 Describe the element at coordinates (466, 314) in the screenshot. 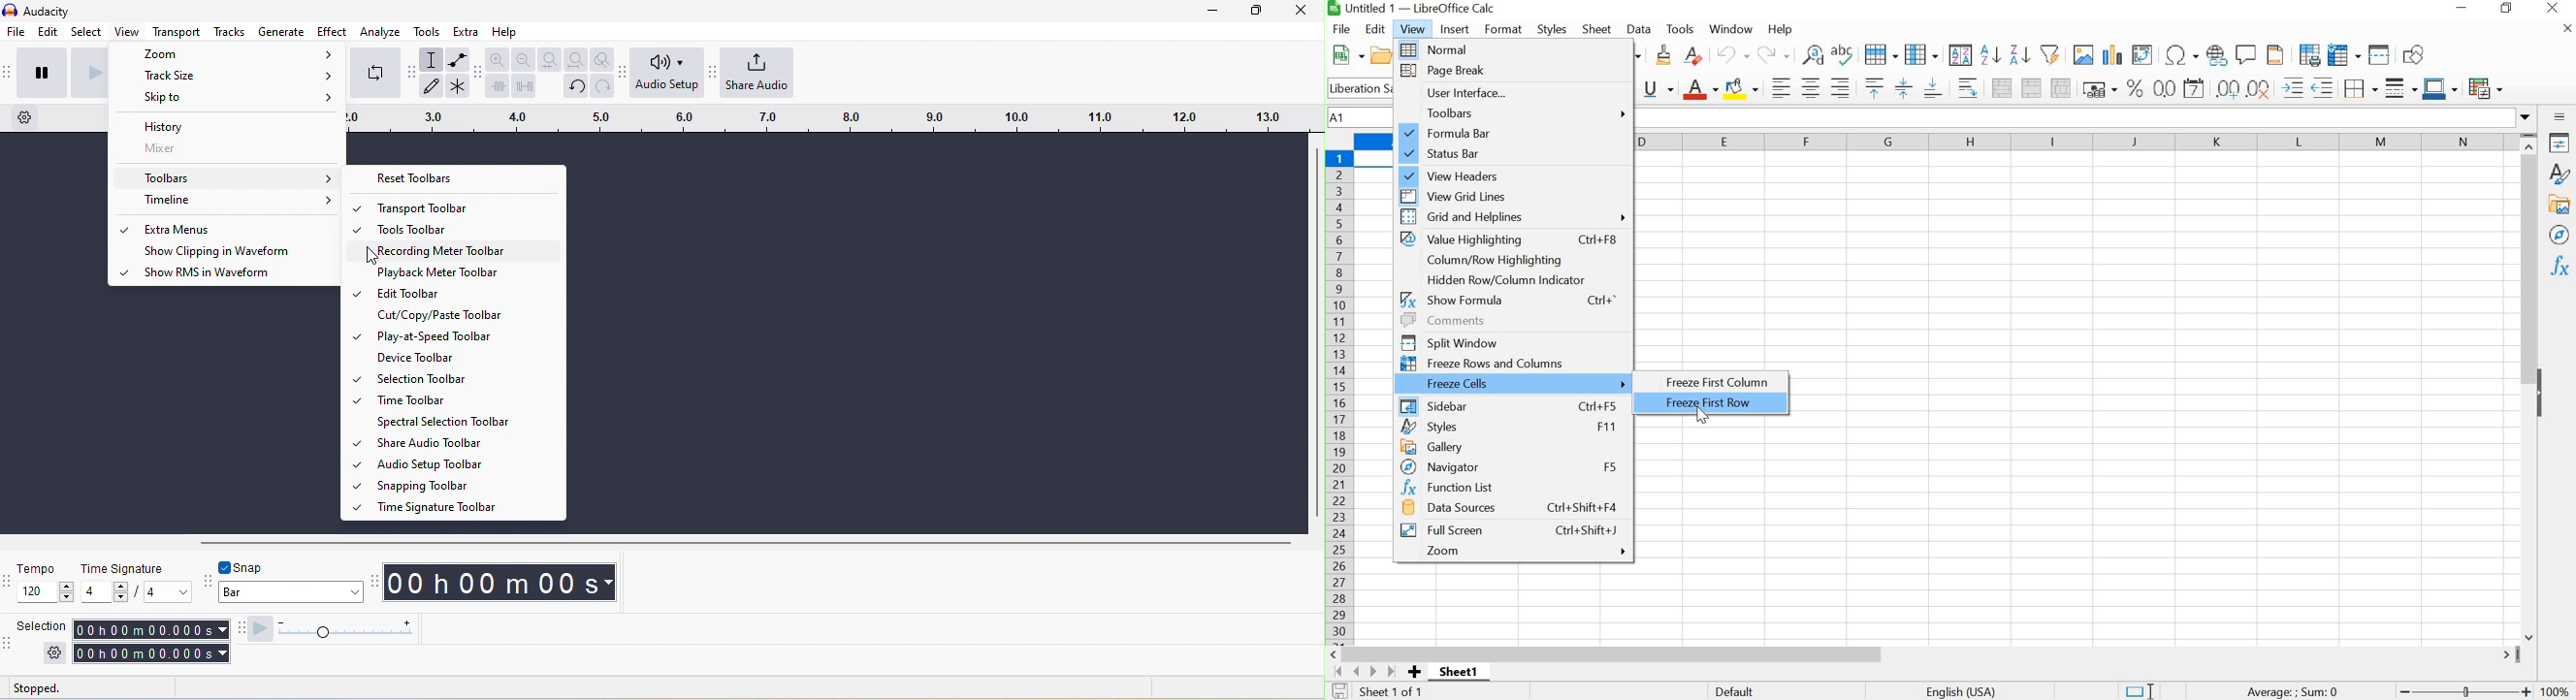

I see `Cut/copy/paste toolbar` at that location.